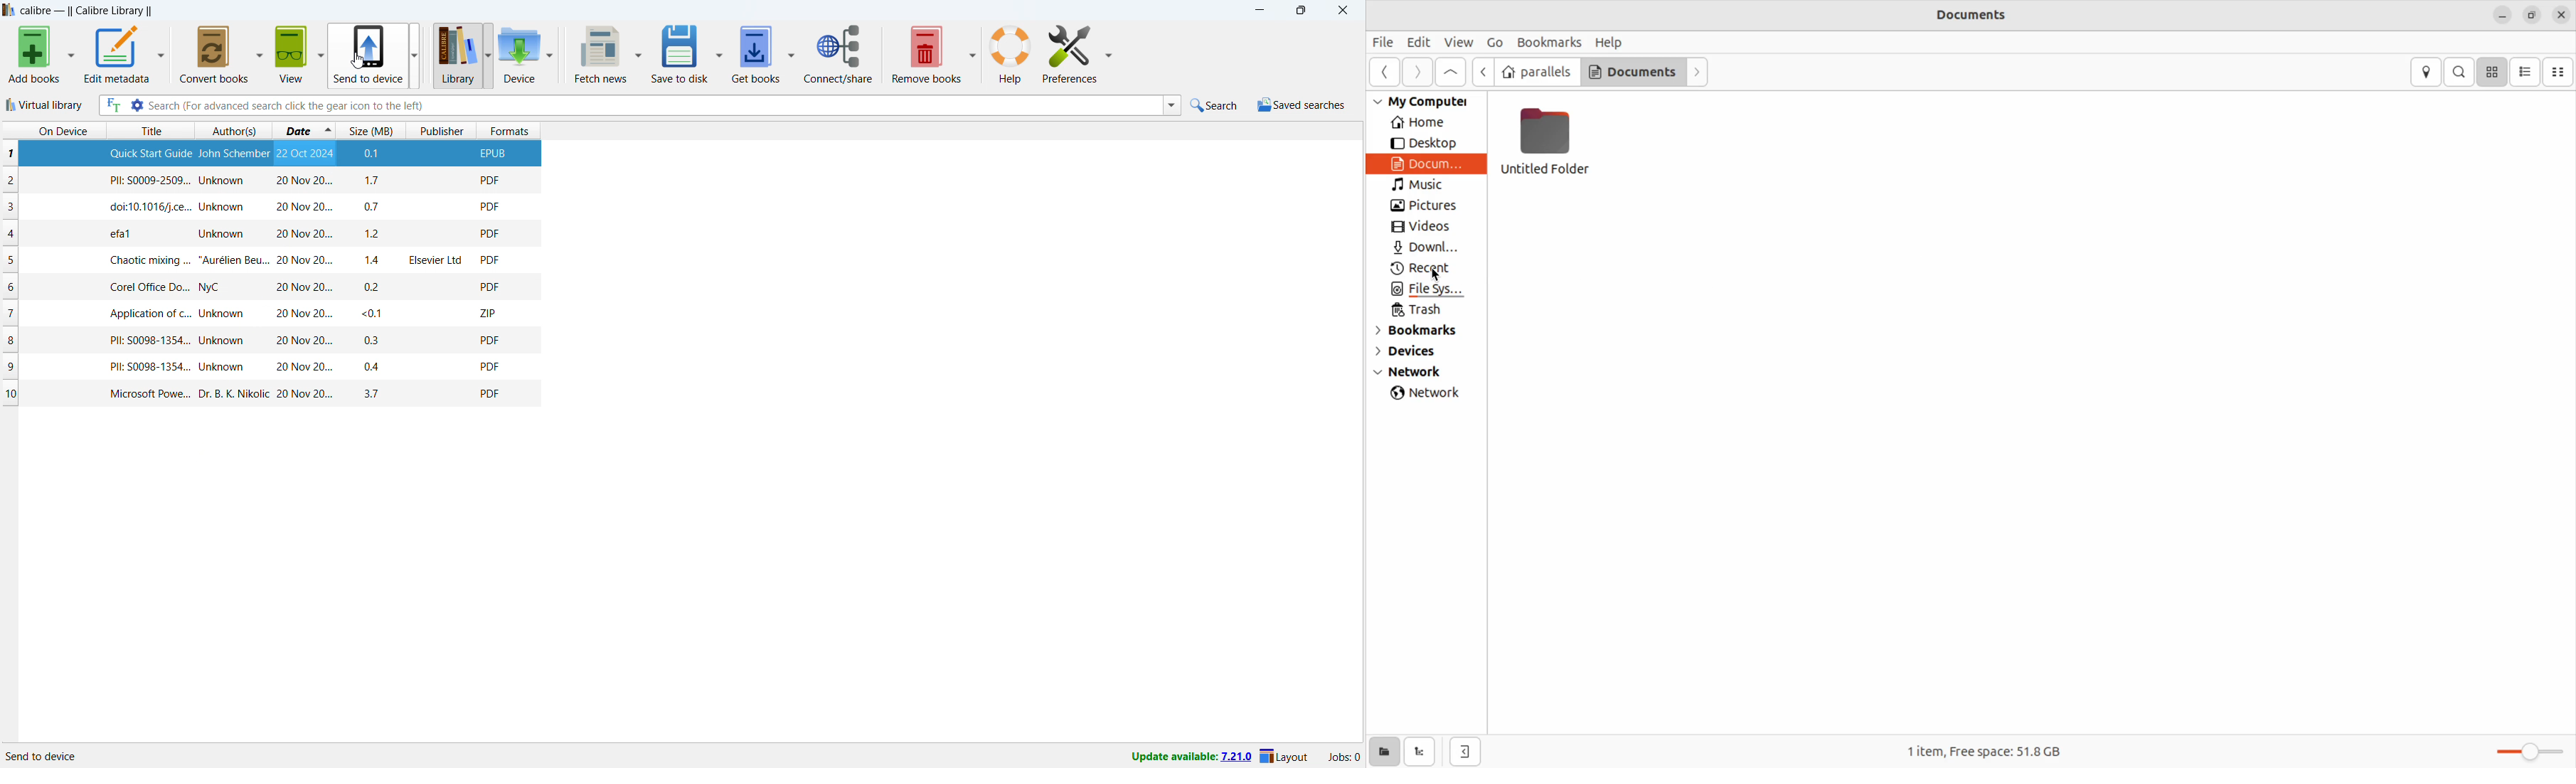  I want to click on device options, so click(550, 54).